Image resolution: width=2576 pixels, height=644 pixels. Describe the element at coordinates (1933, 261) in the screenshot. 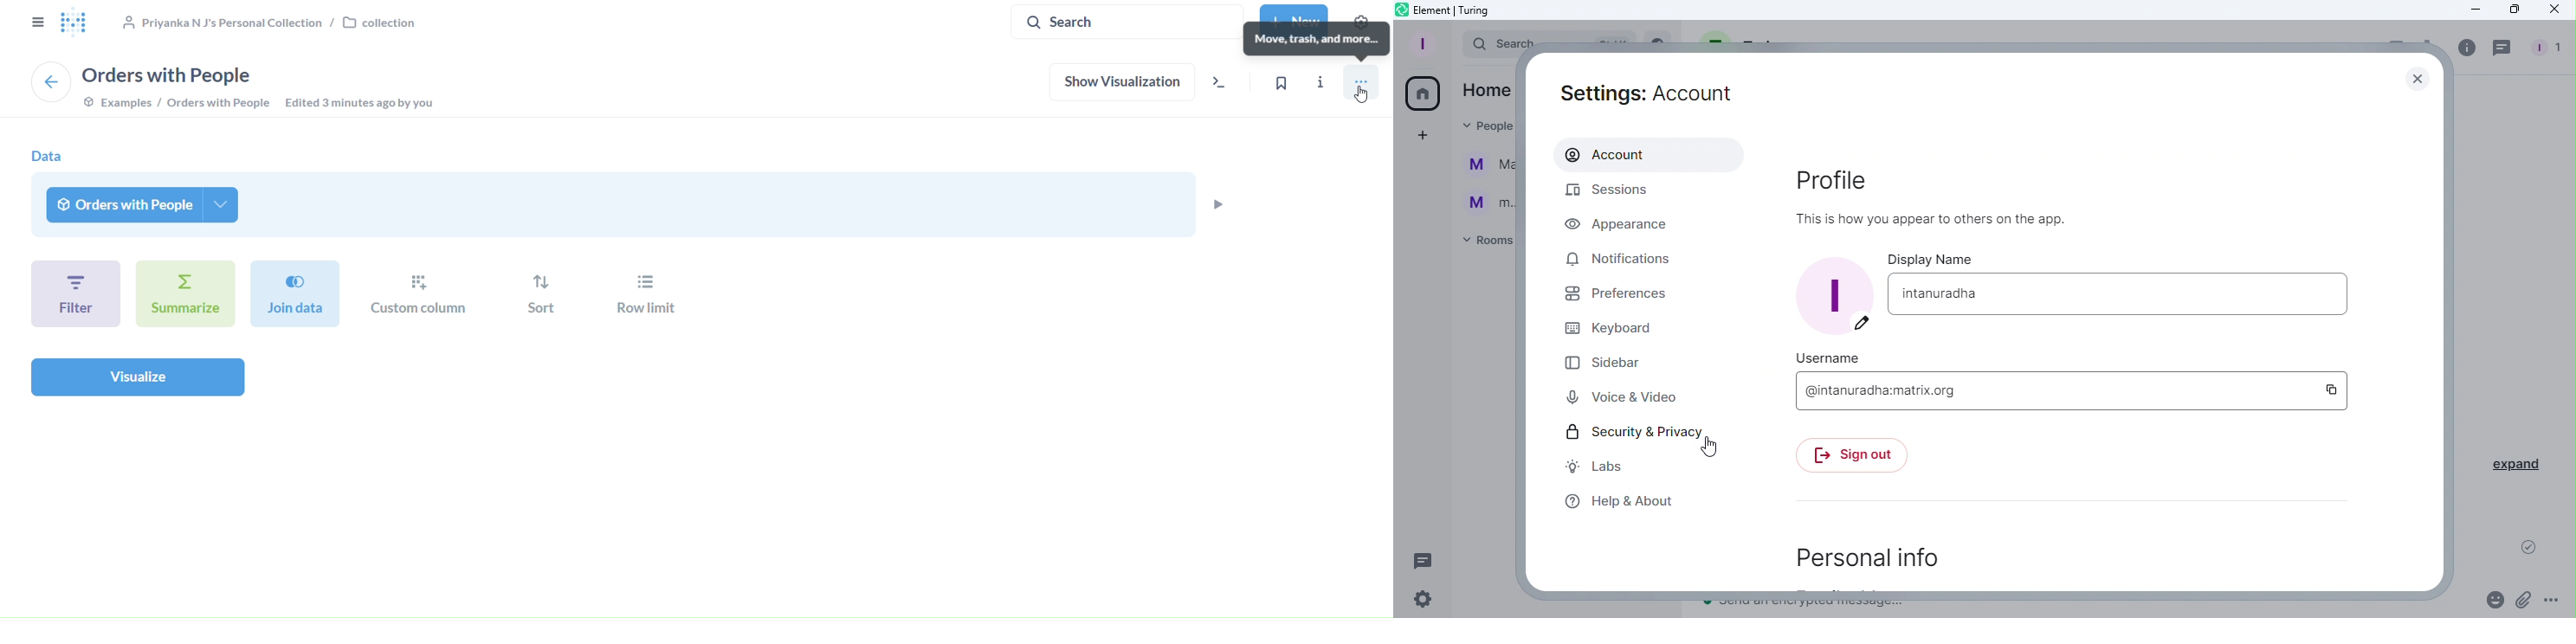

I see `Display name` at that location.